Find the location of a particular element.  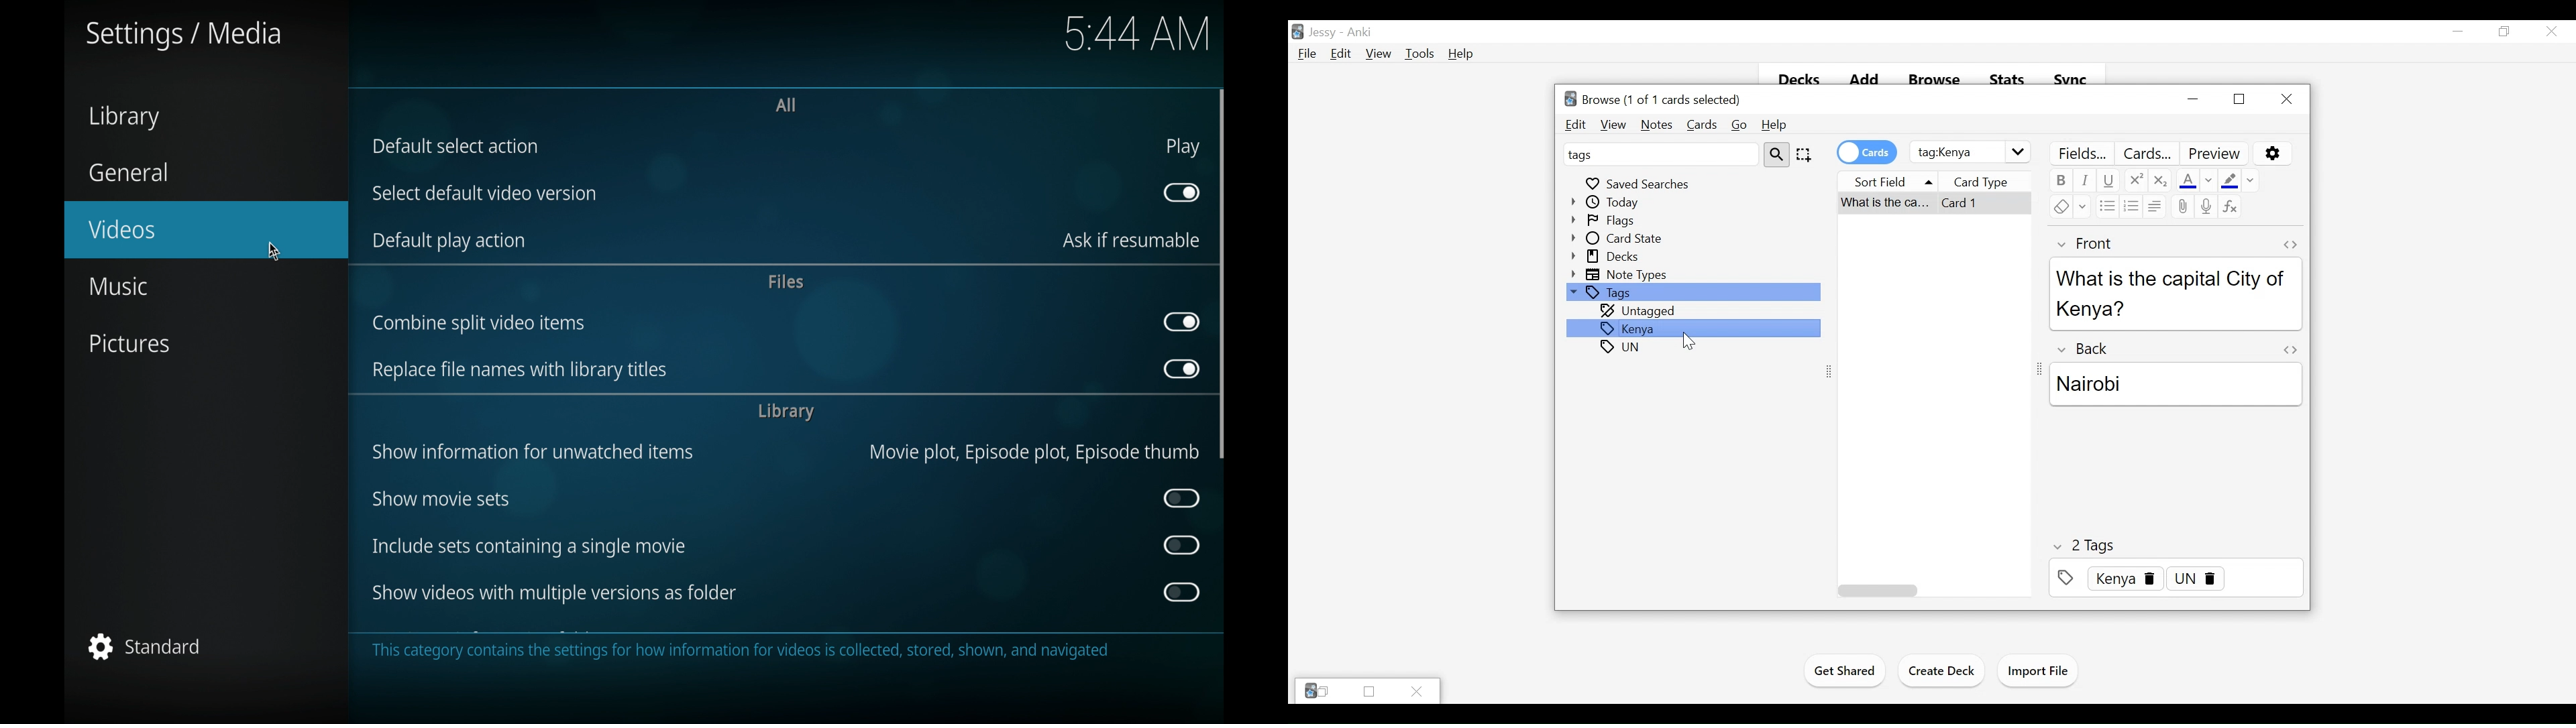

View is located at coordinates (1378, 54).